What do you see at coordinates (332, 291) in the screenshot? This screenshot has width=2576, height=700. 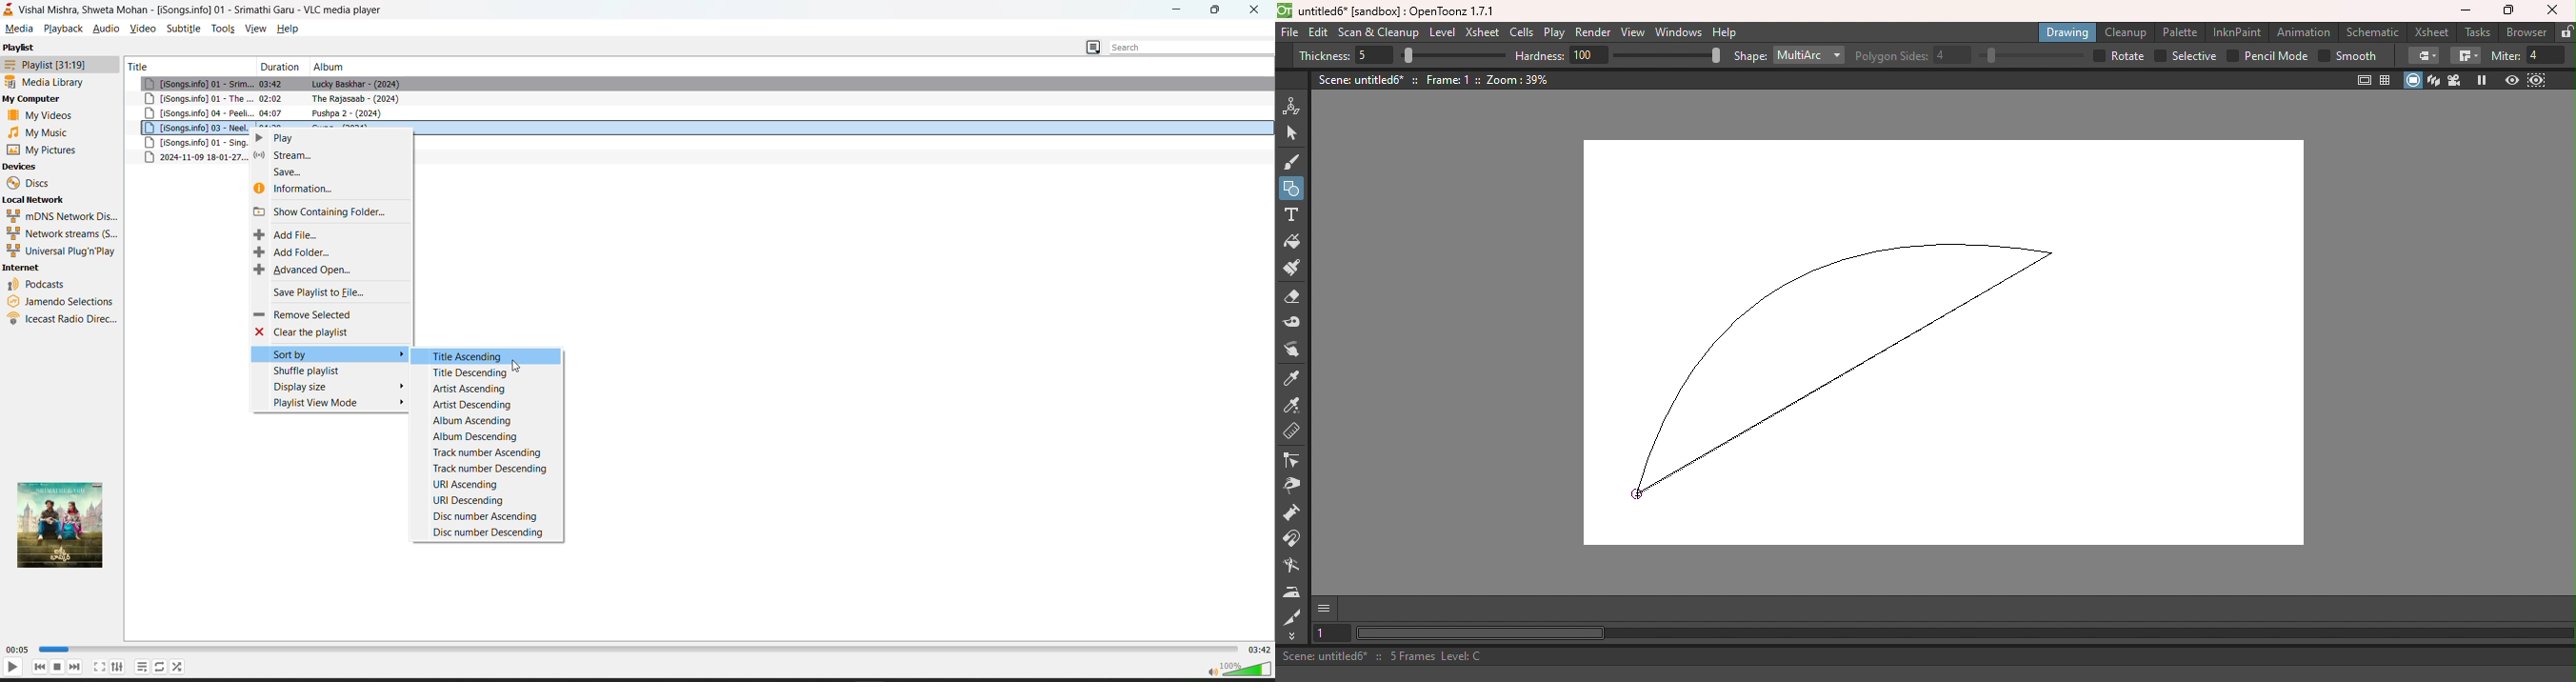 I see `save playlist to file` at bounding box center [332, 291].